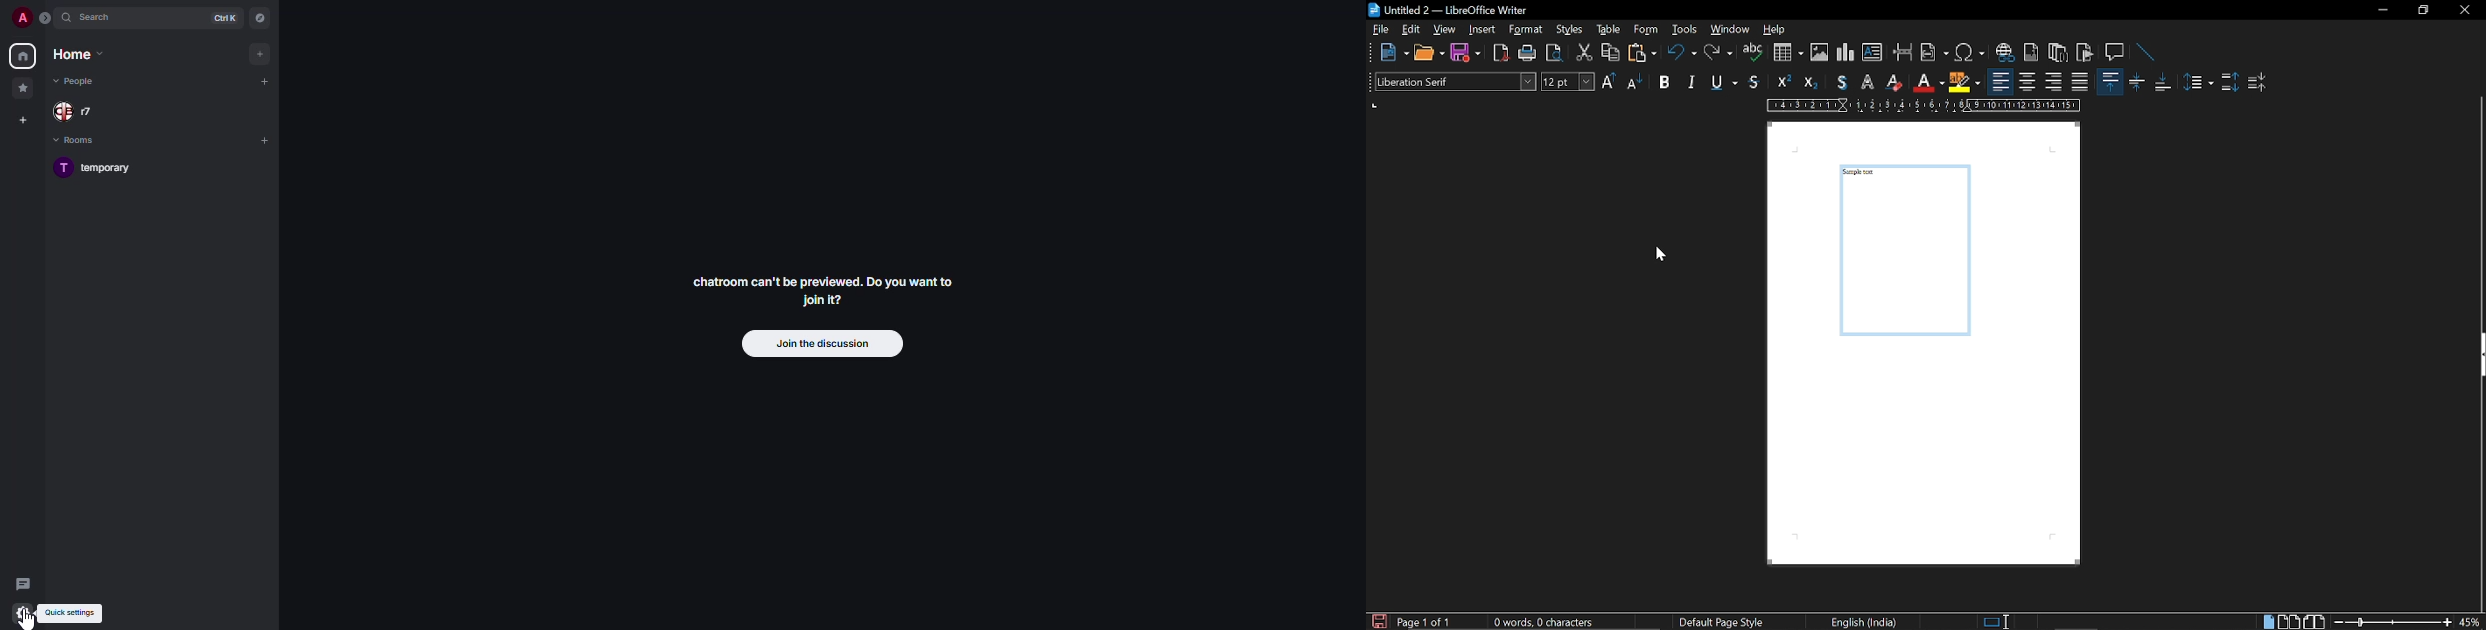  What do you see at coordinates (2470, 622) in the screenshot?
I see `current zoom` at bounding box center [2470, 622].